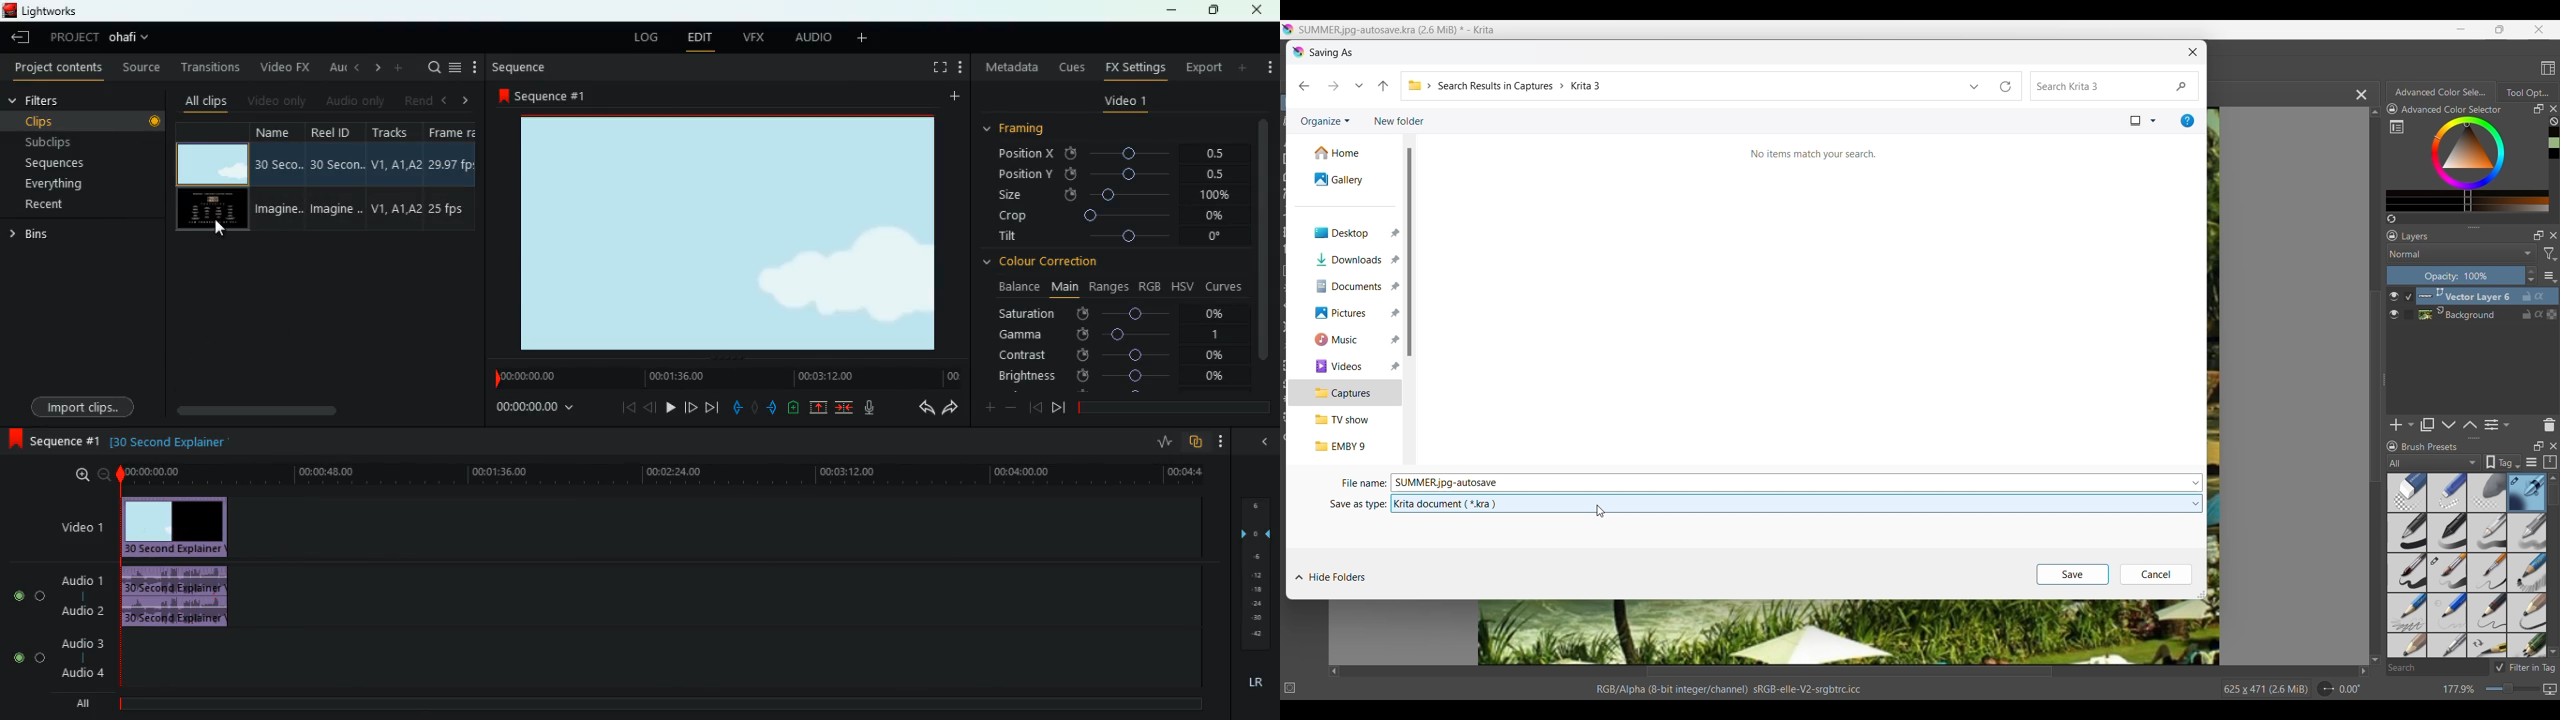 The width and height of the screenshot is (2576, 728). Describe the element at coordinates (1198, 442) in the screenshot. I see `overlap` at that location.